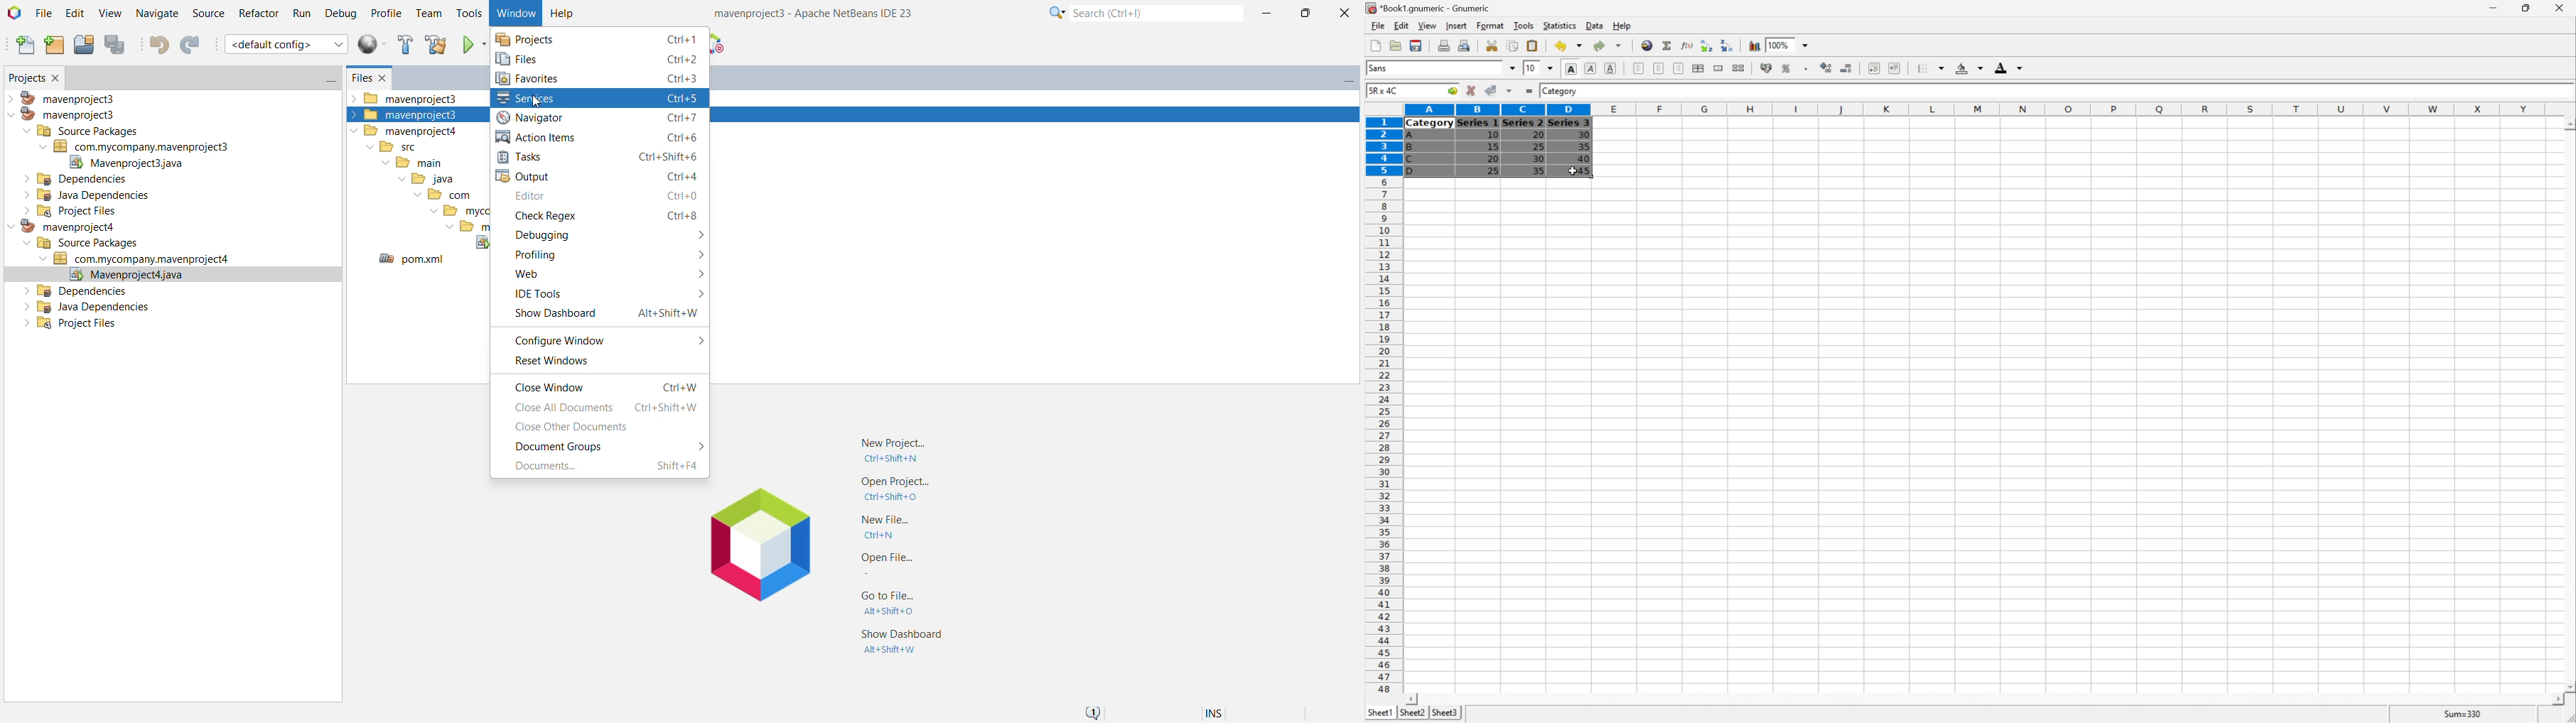  What do you see at coordinates (1595, 24) in the screenshot?
I see `Data` at bounding box center [1595, 24].